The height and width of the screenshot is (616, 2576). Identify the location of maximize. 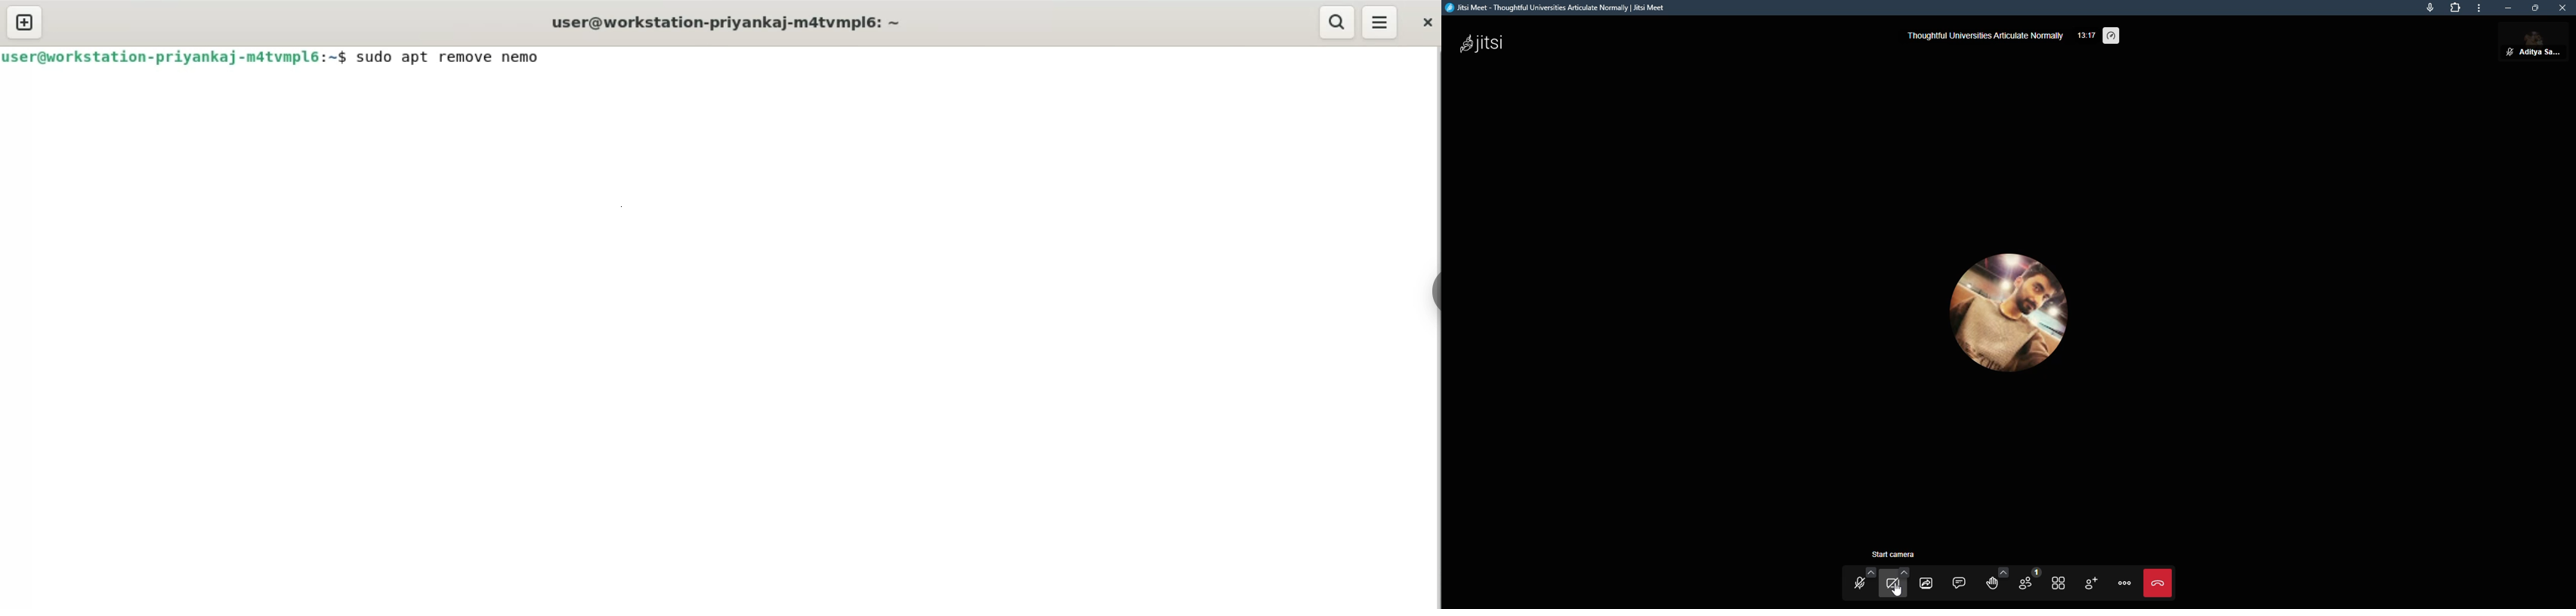
(2535, 8).